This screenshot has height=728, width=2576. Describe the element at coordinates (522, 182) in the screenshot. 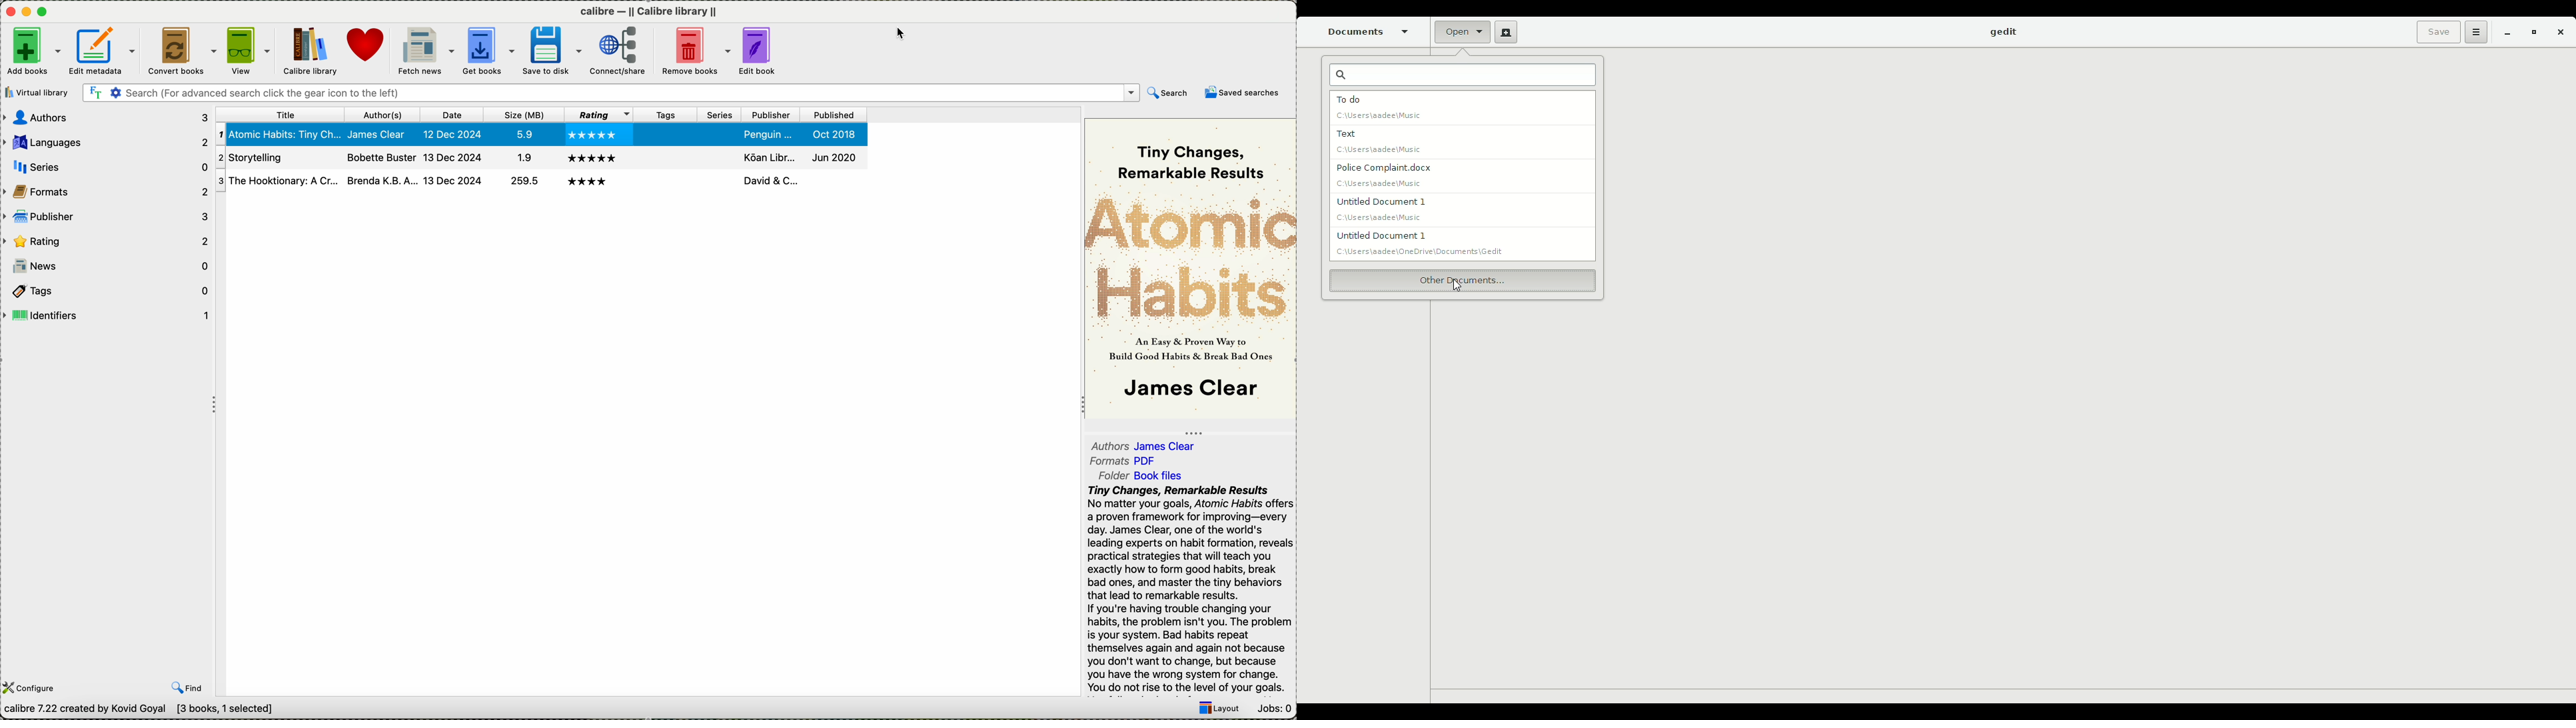

I see `1.9` at that location.